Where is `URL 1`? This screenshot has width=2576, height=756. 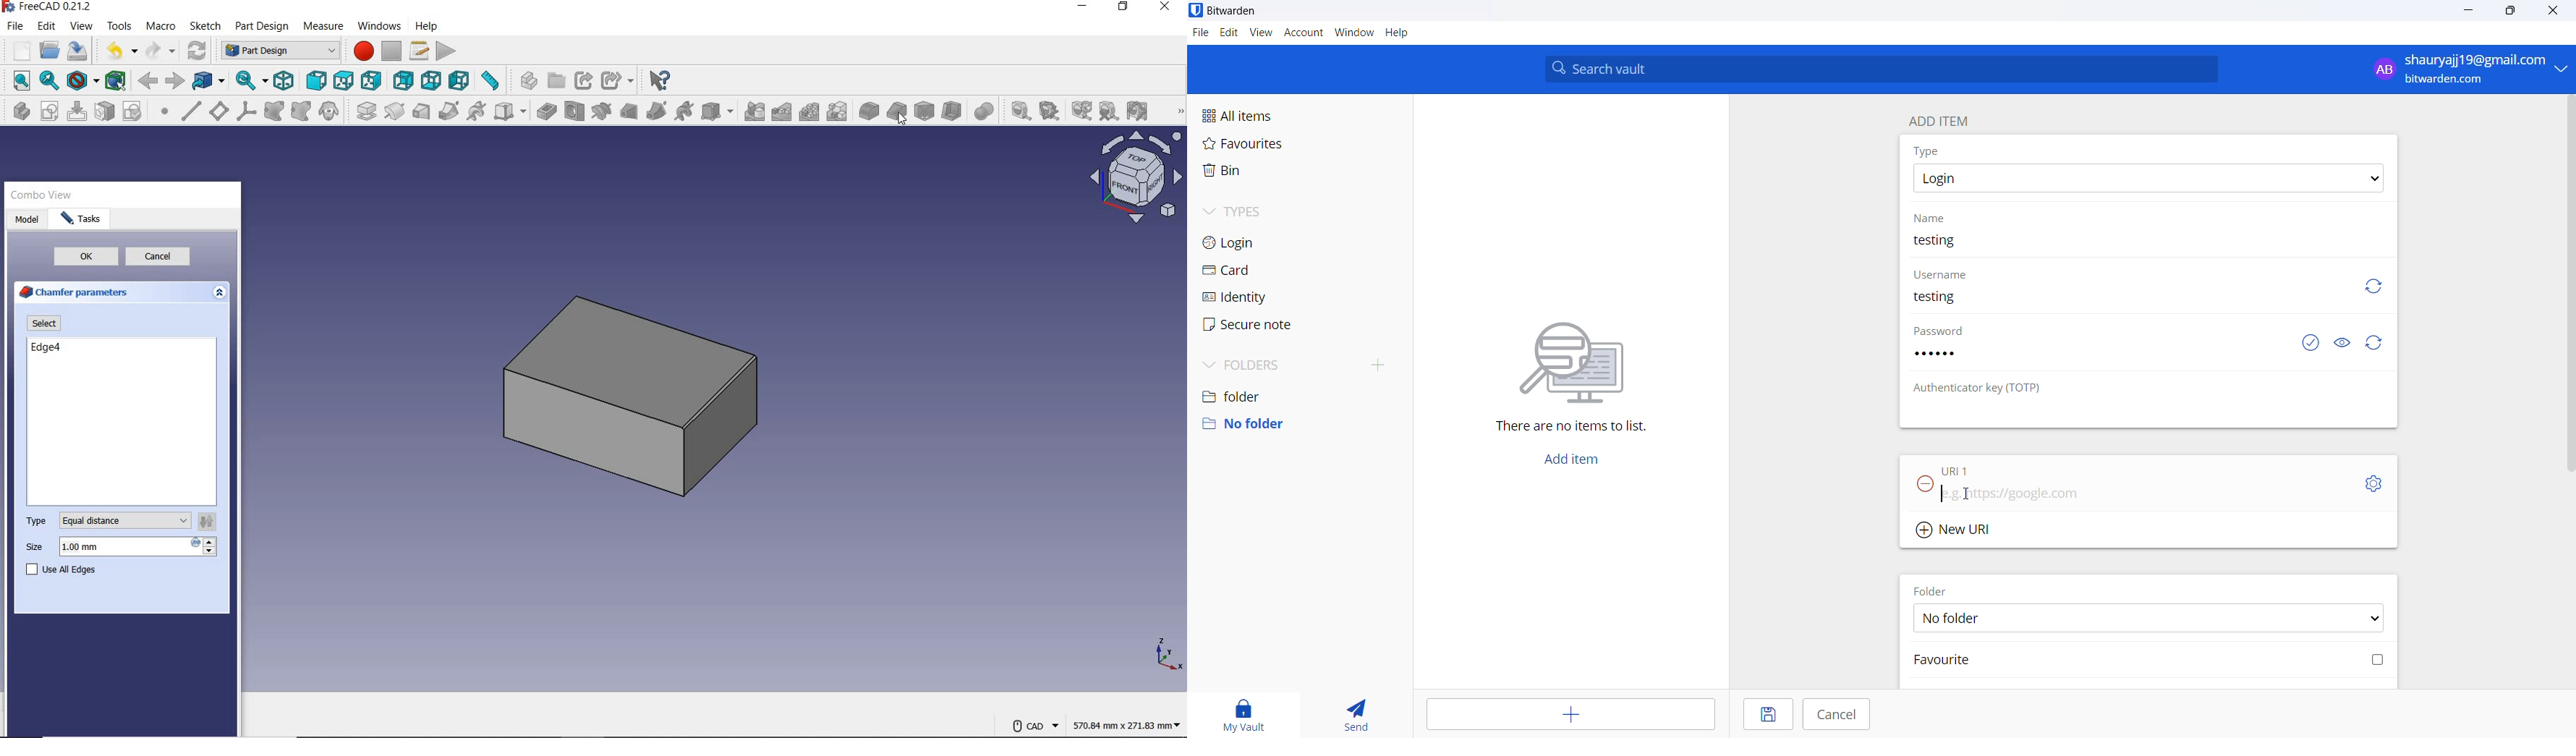 URL 1 is located at coordinates (1981, 470).